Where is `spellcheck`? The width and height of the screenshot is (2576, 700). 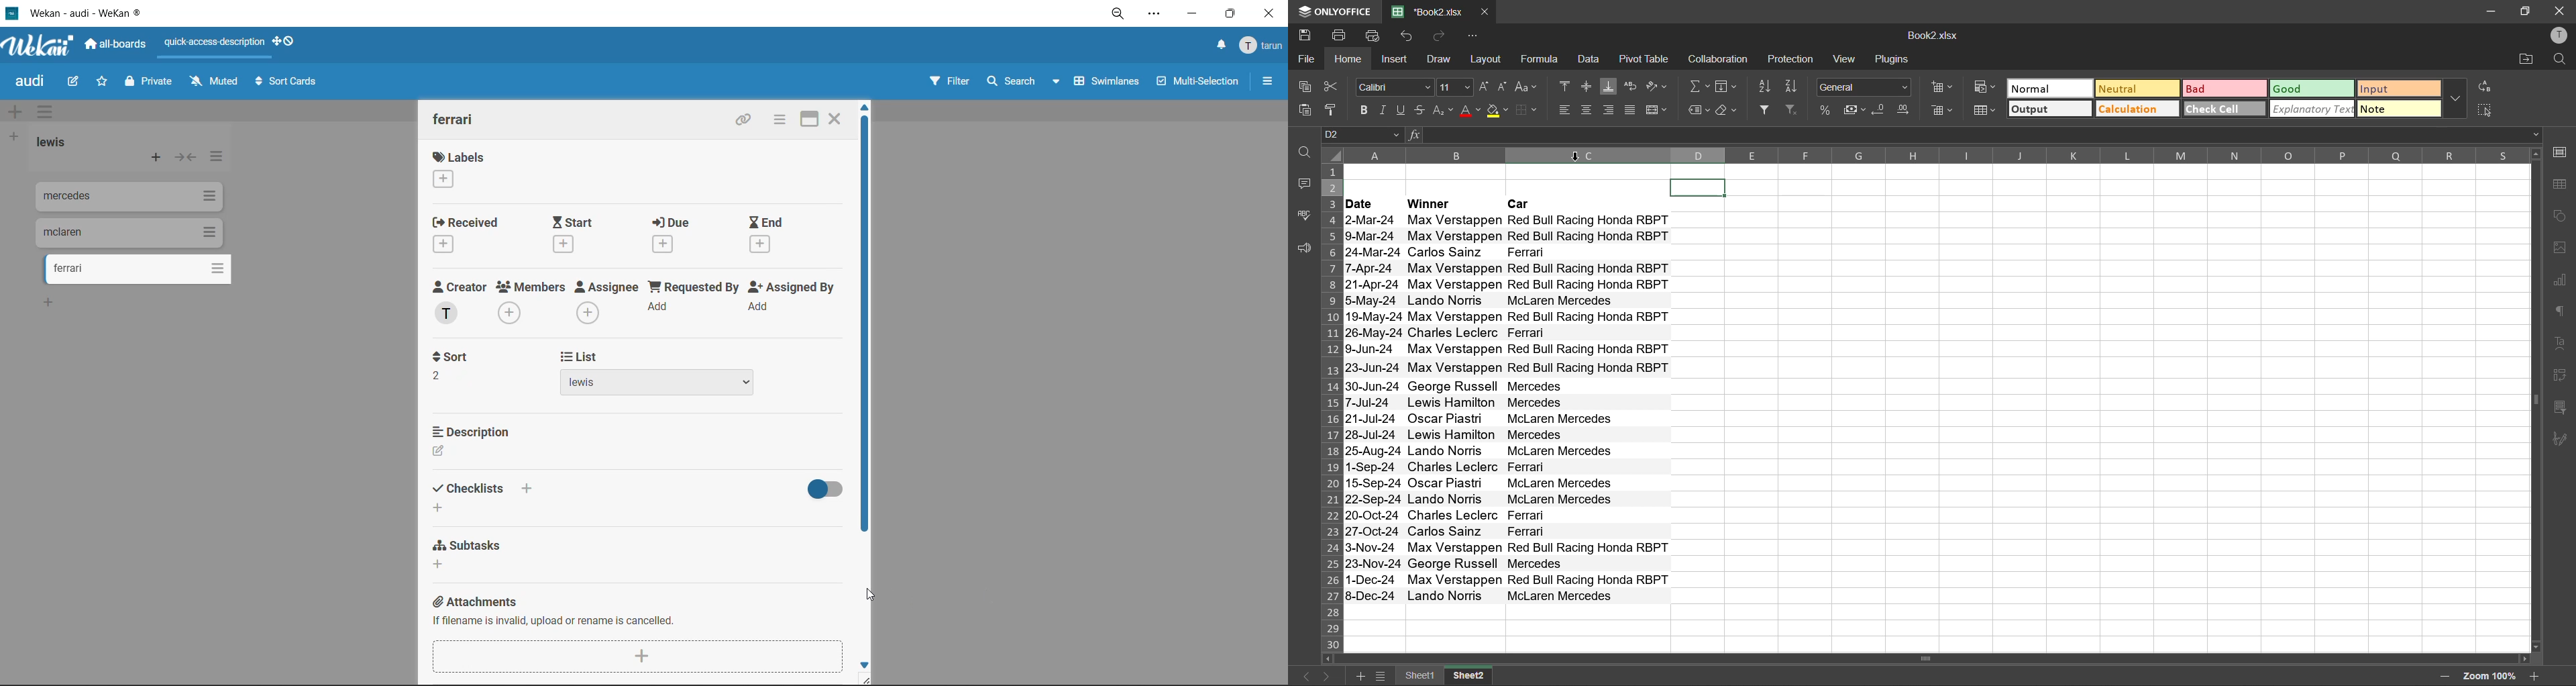 spellcheck is located at coordinates (1304, 217).